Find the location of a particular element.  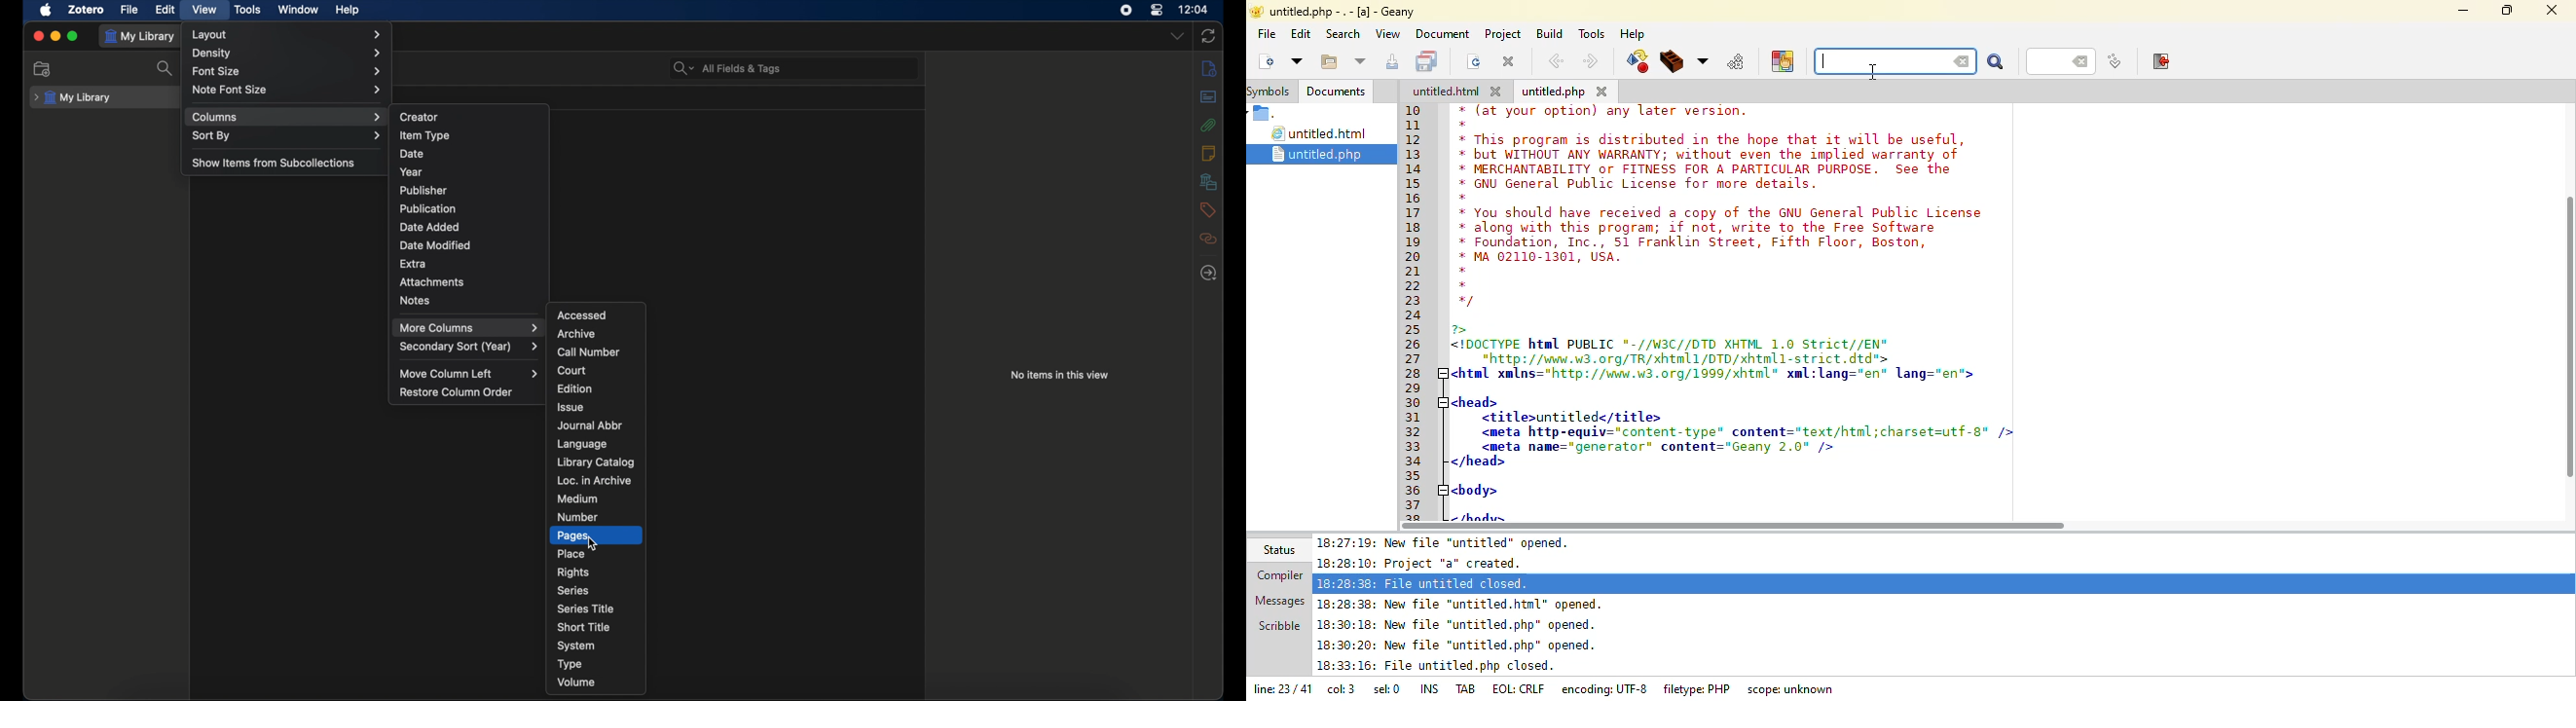

secondary sort is located at coordinates (470, 347).